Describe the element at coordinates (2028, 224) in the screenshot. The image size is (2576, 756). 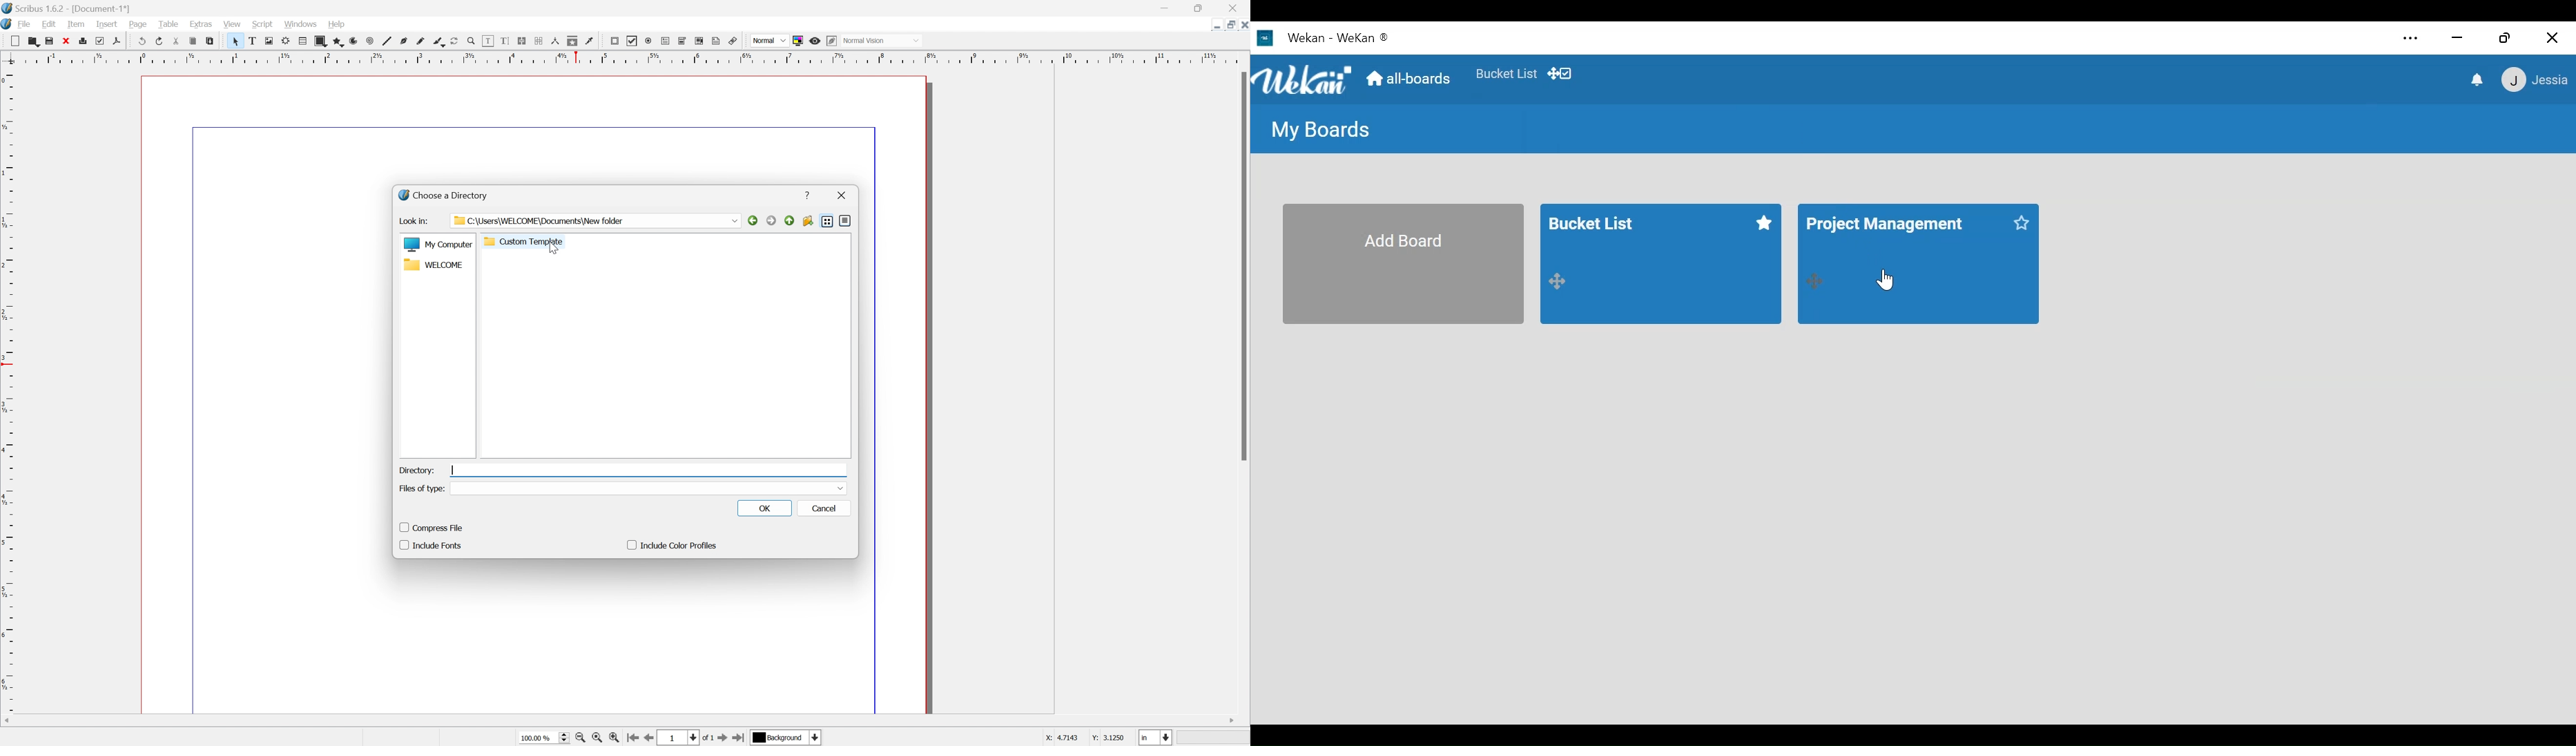
I see `click to start this board` at that location.